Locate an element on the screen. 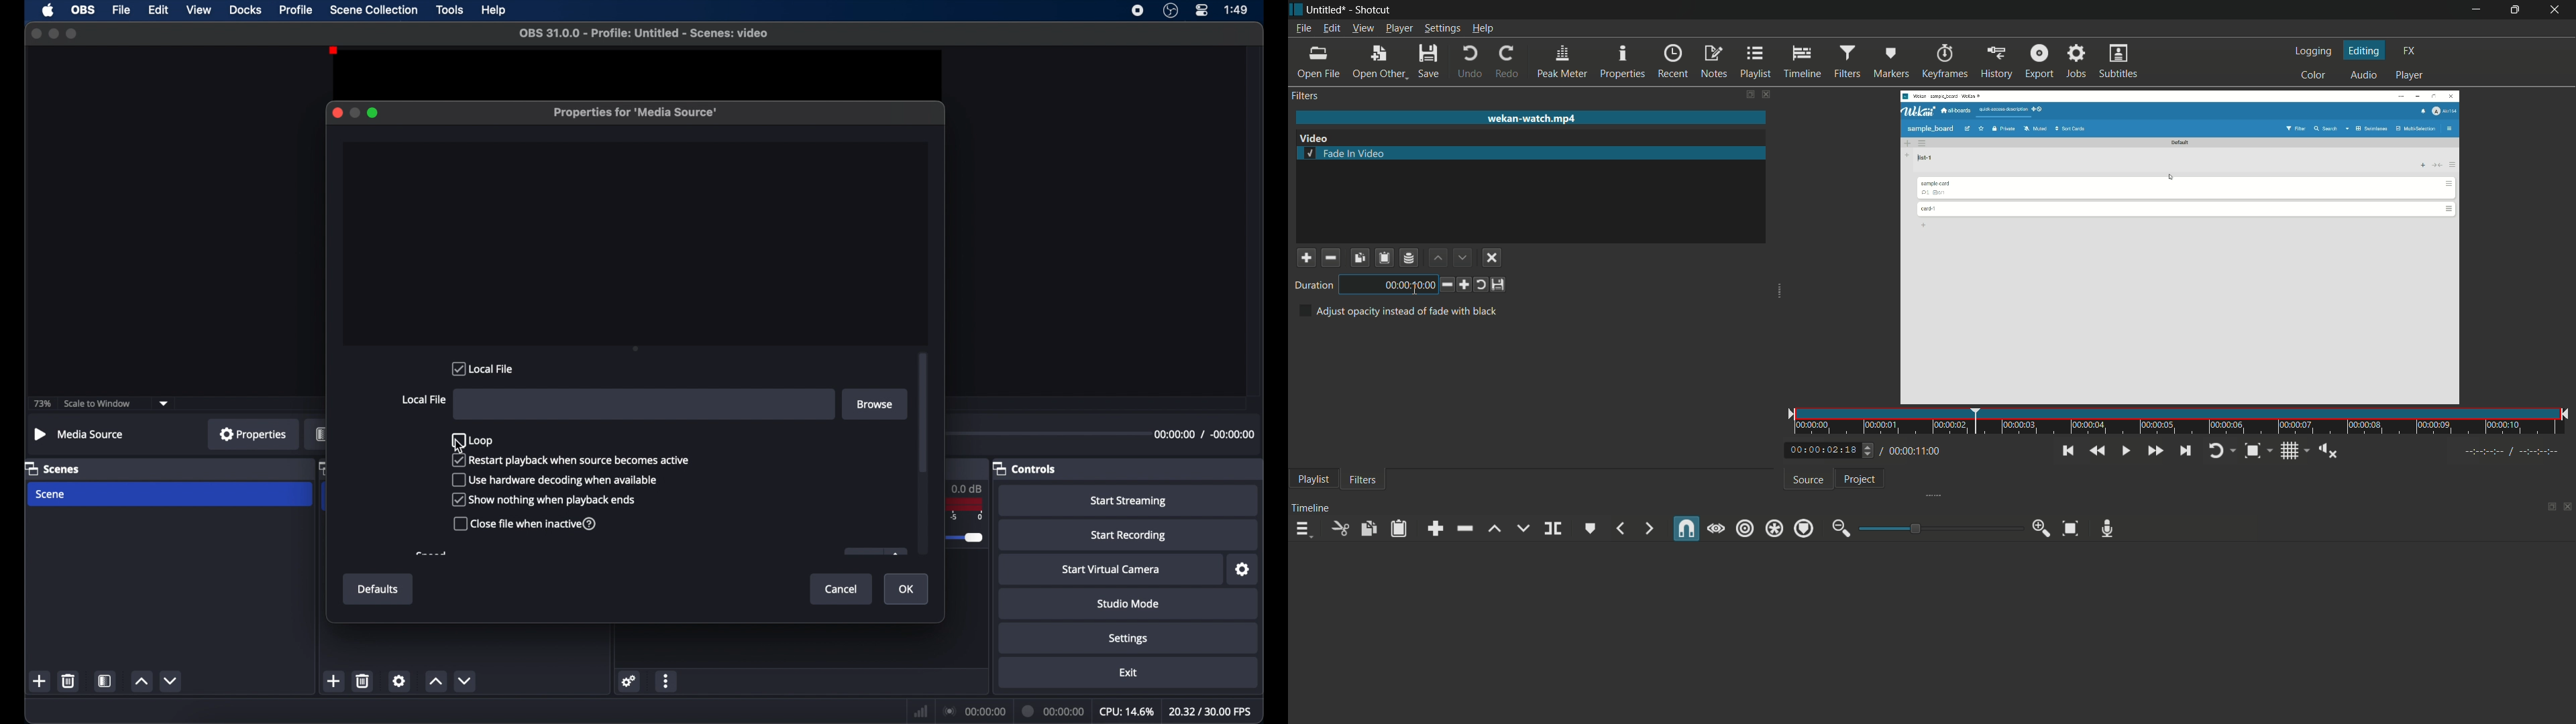 This screenshot has width=2576, height=728. deselect the filter is located at coordinates (1493, 258).